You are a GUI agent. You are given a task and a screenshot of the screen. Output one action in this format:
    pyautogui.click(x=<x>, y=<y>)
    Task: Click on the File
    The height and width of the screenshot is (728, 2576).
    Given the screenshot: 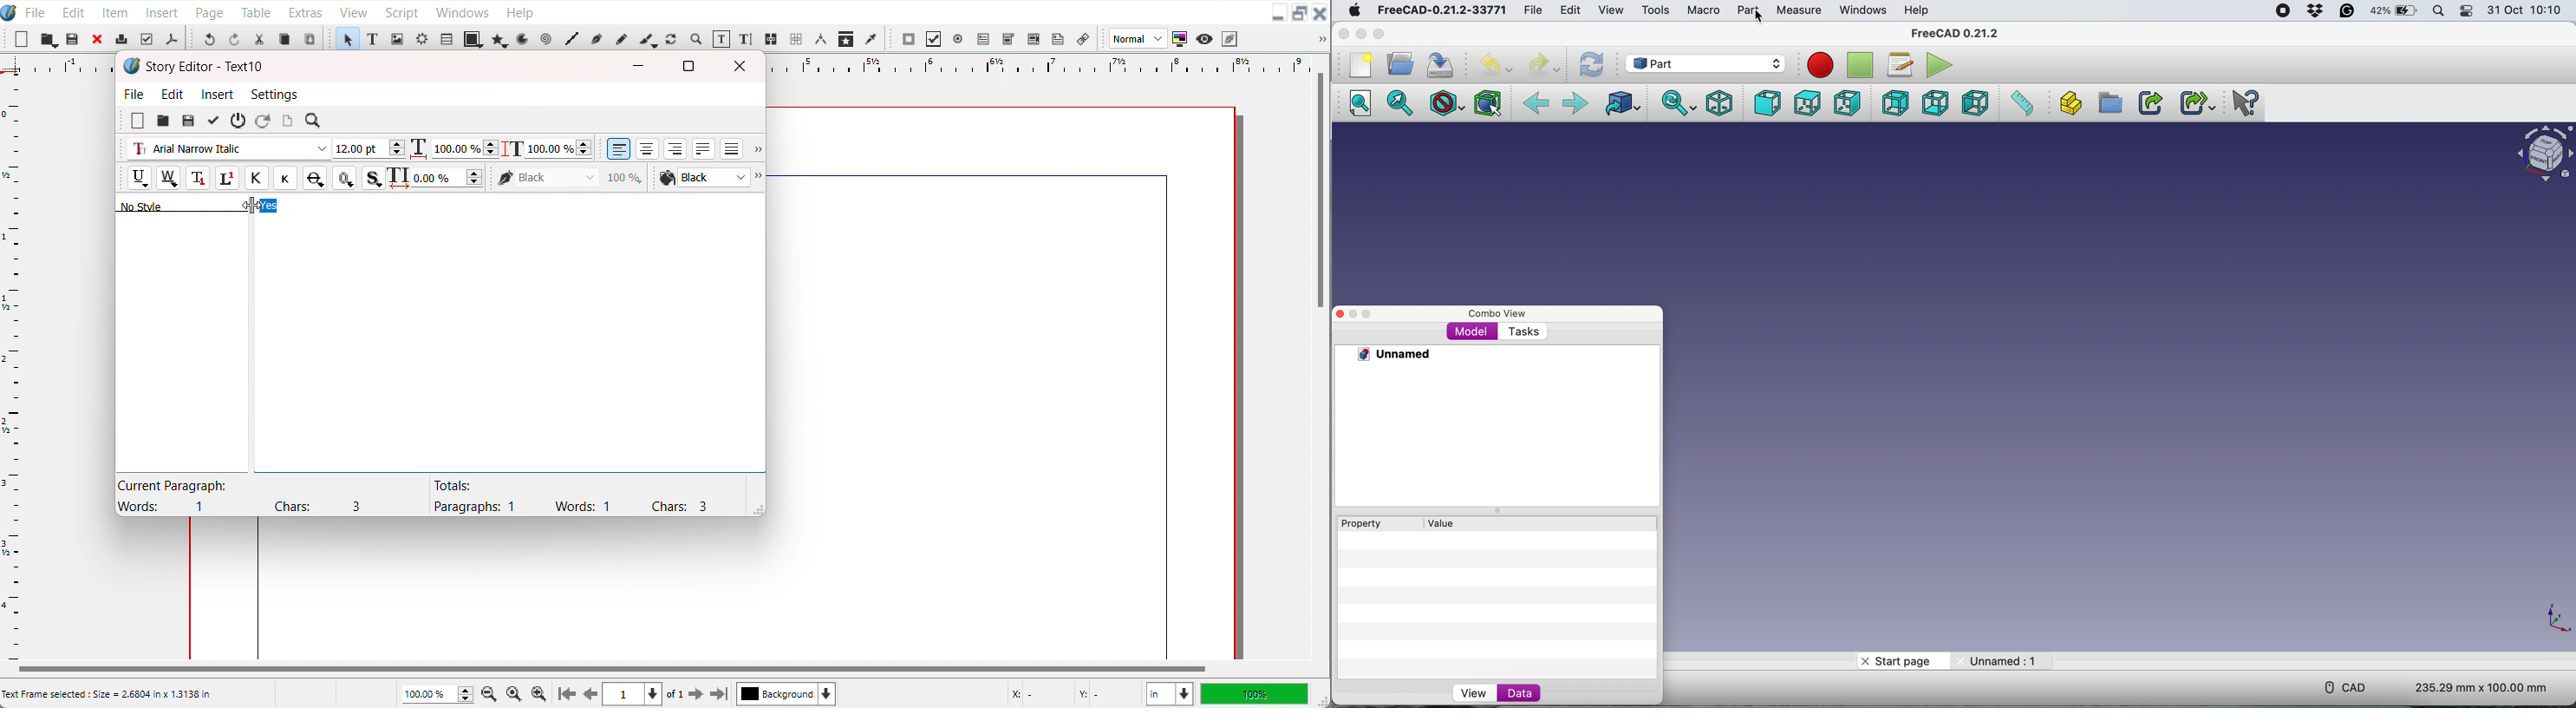 What is the action you would take?
    pyautogui.click(x=36, y=11)
    